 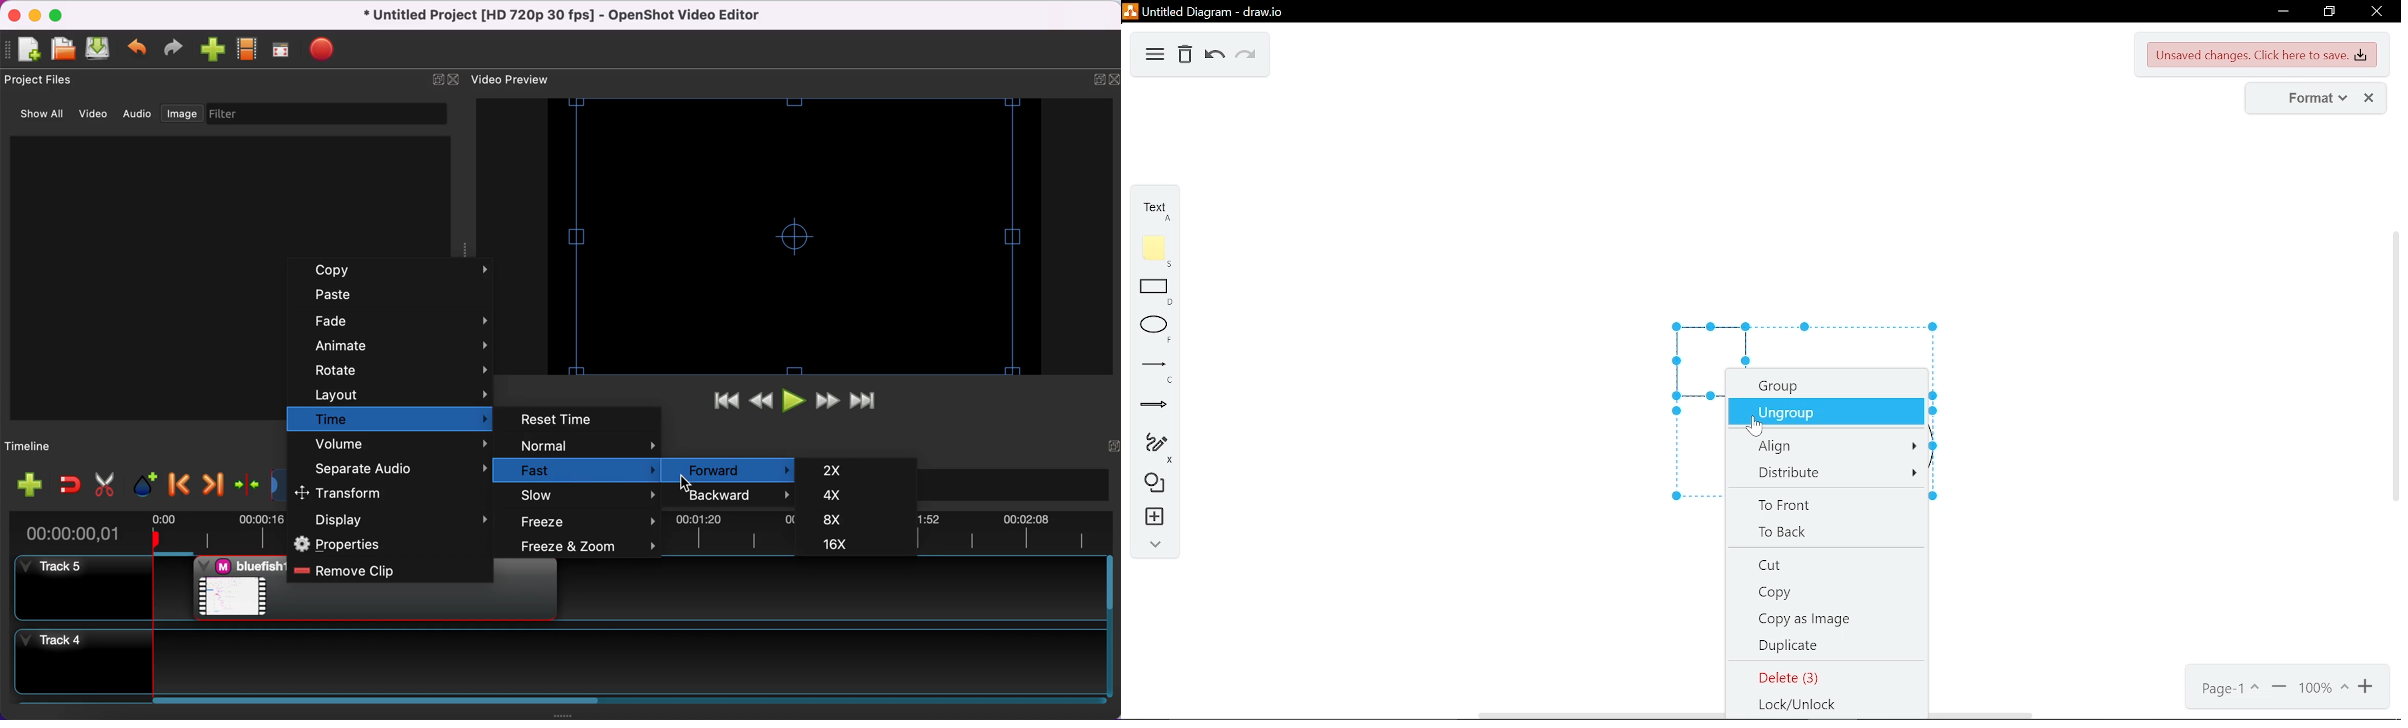 I want to click on properties, so click(x=391, y=545).